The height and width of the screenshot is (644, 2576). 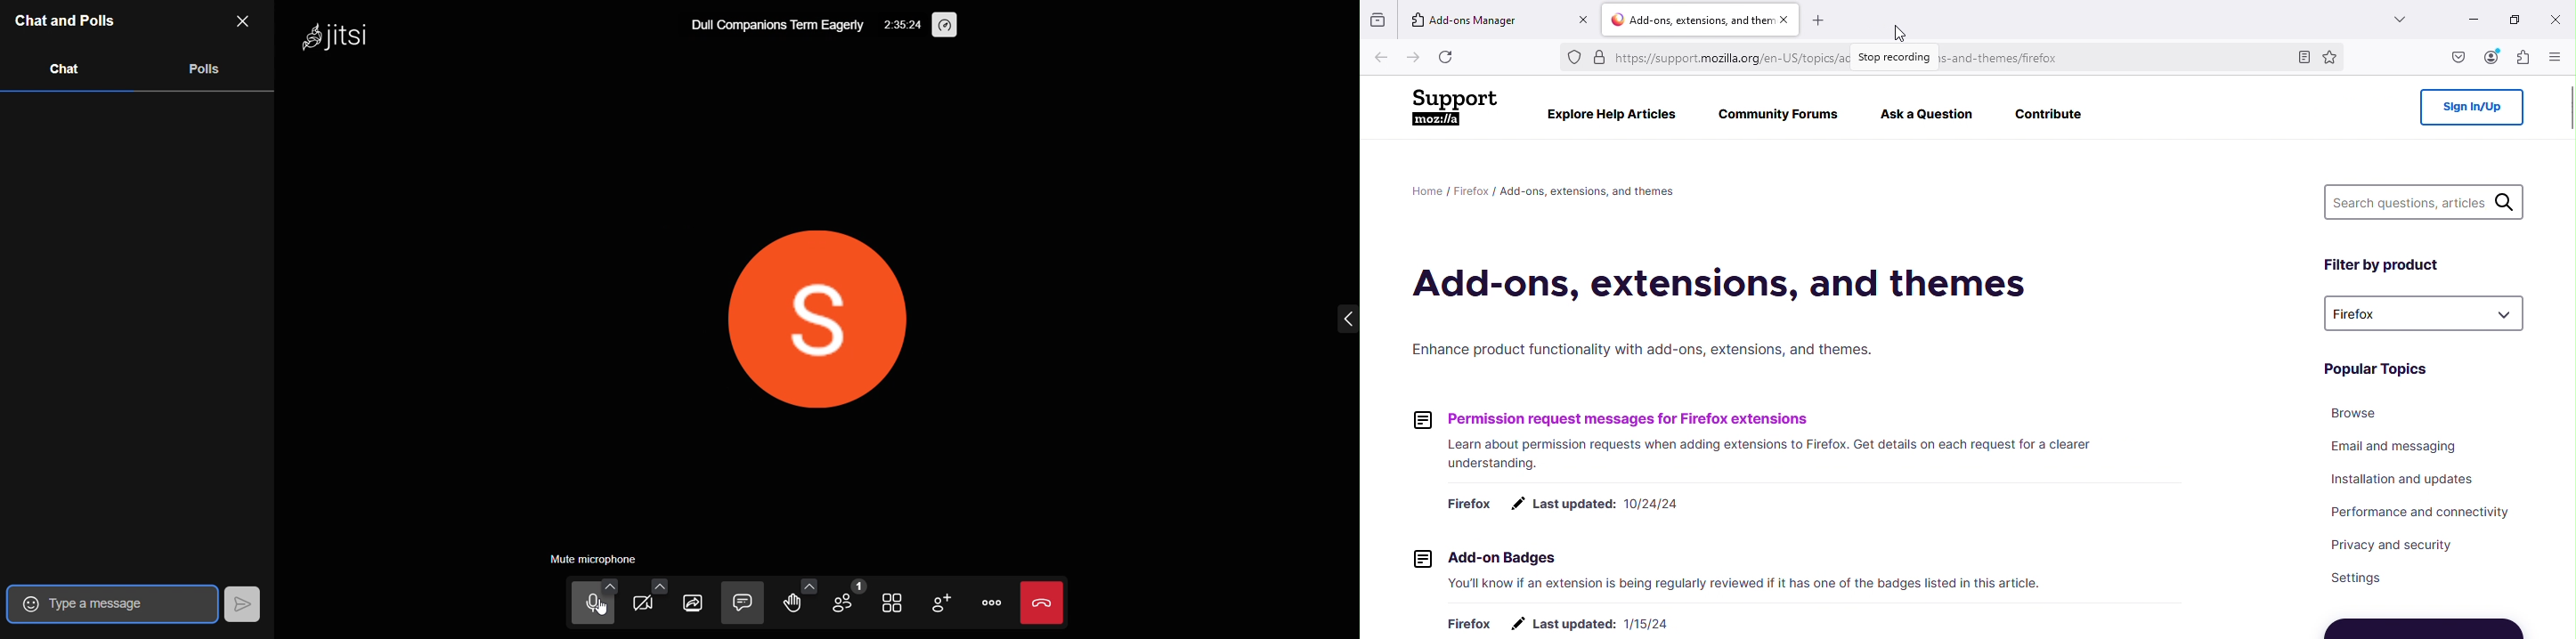 I want to click on screen share, so click(x=696, y=606).